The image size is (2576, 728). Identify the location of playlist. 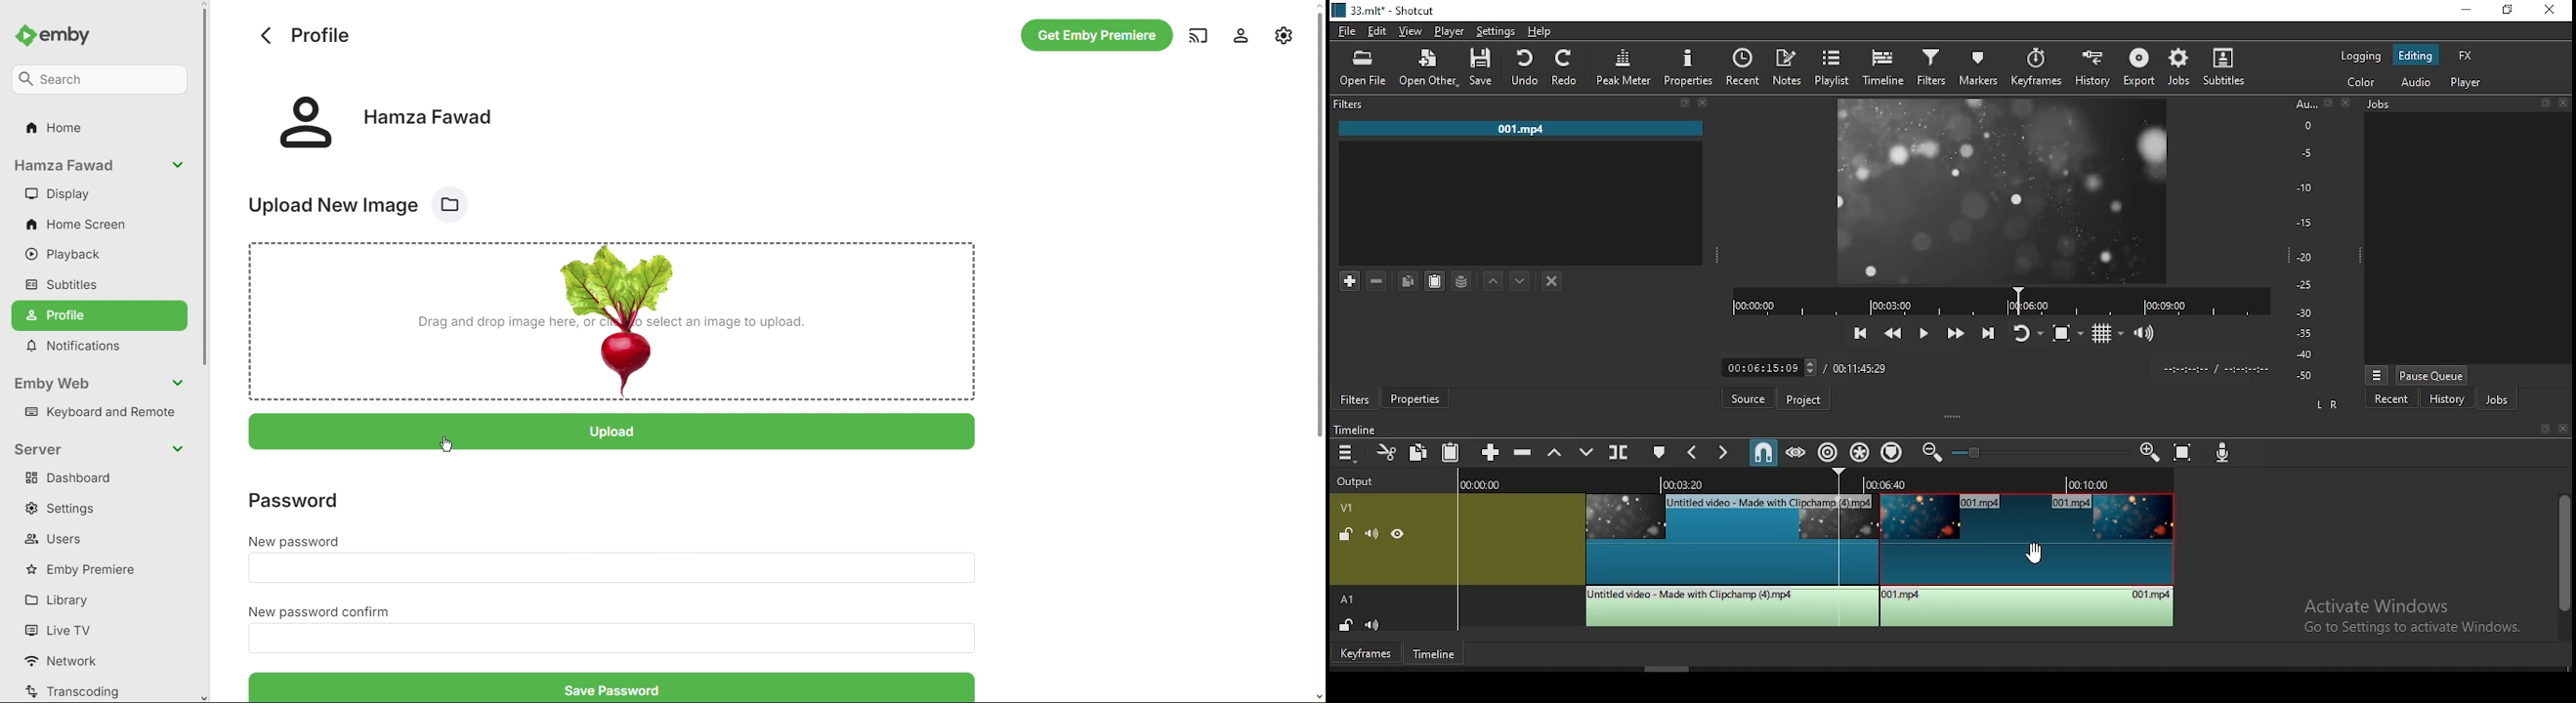
(1831, 65).